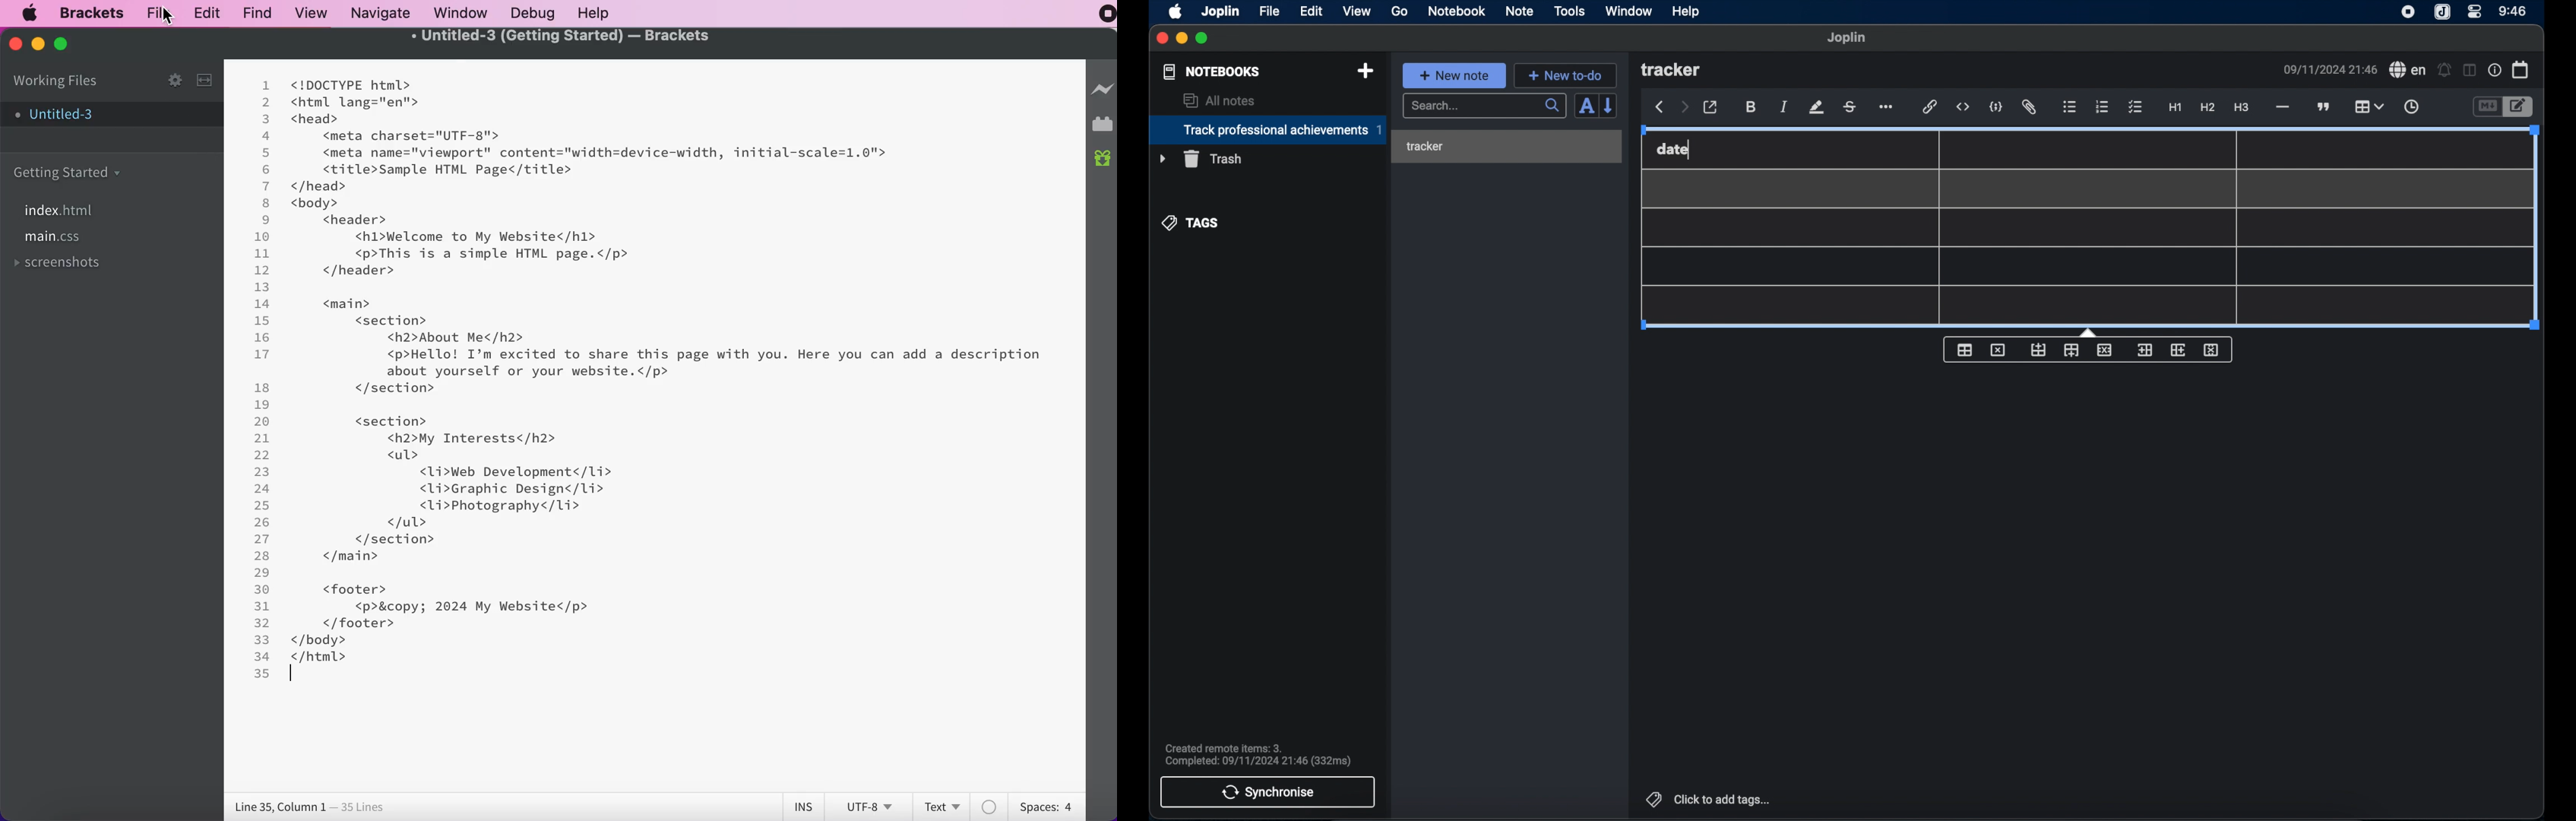  What do you see at coordinates (263, 405) in the screenshot?
I see `19` at bounding box center [263, 405].